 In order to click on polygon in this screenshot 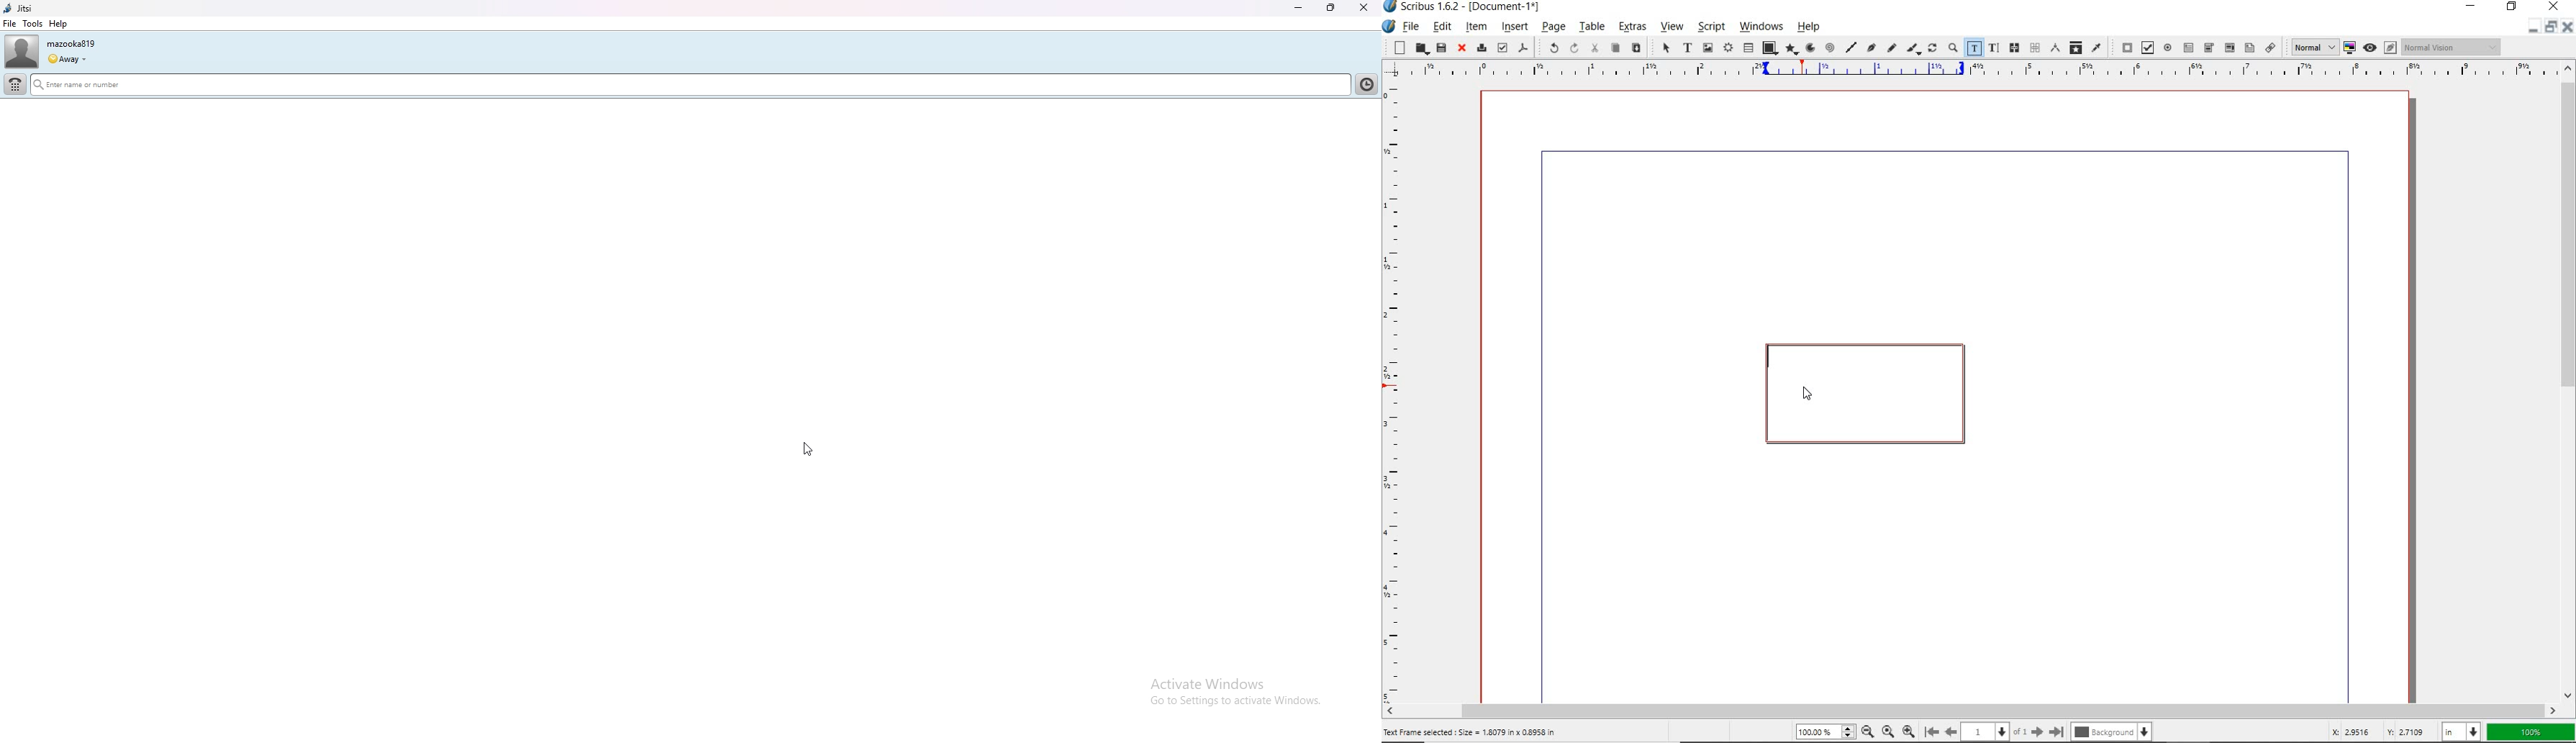, I will do `click(1793, 50)`.